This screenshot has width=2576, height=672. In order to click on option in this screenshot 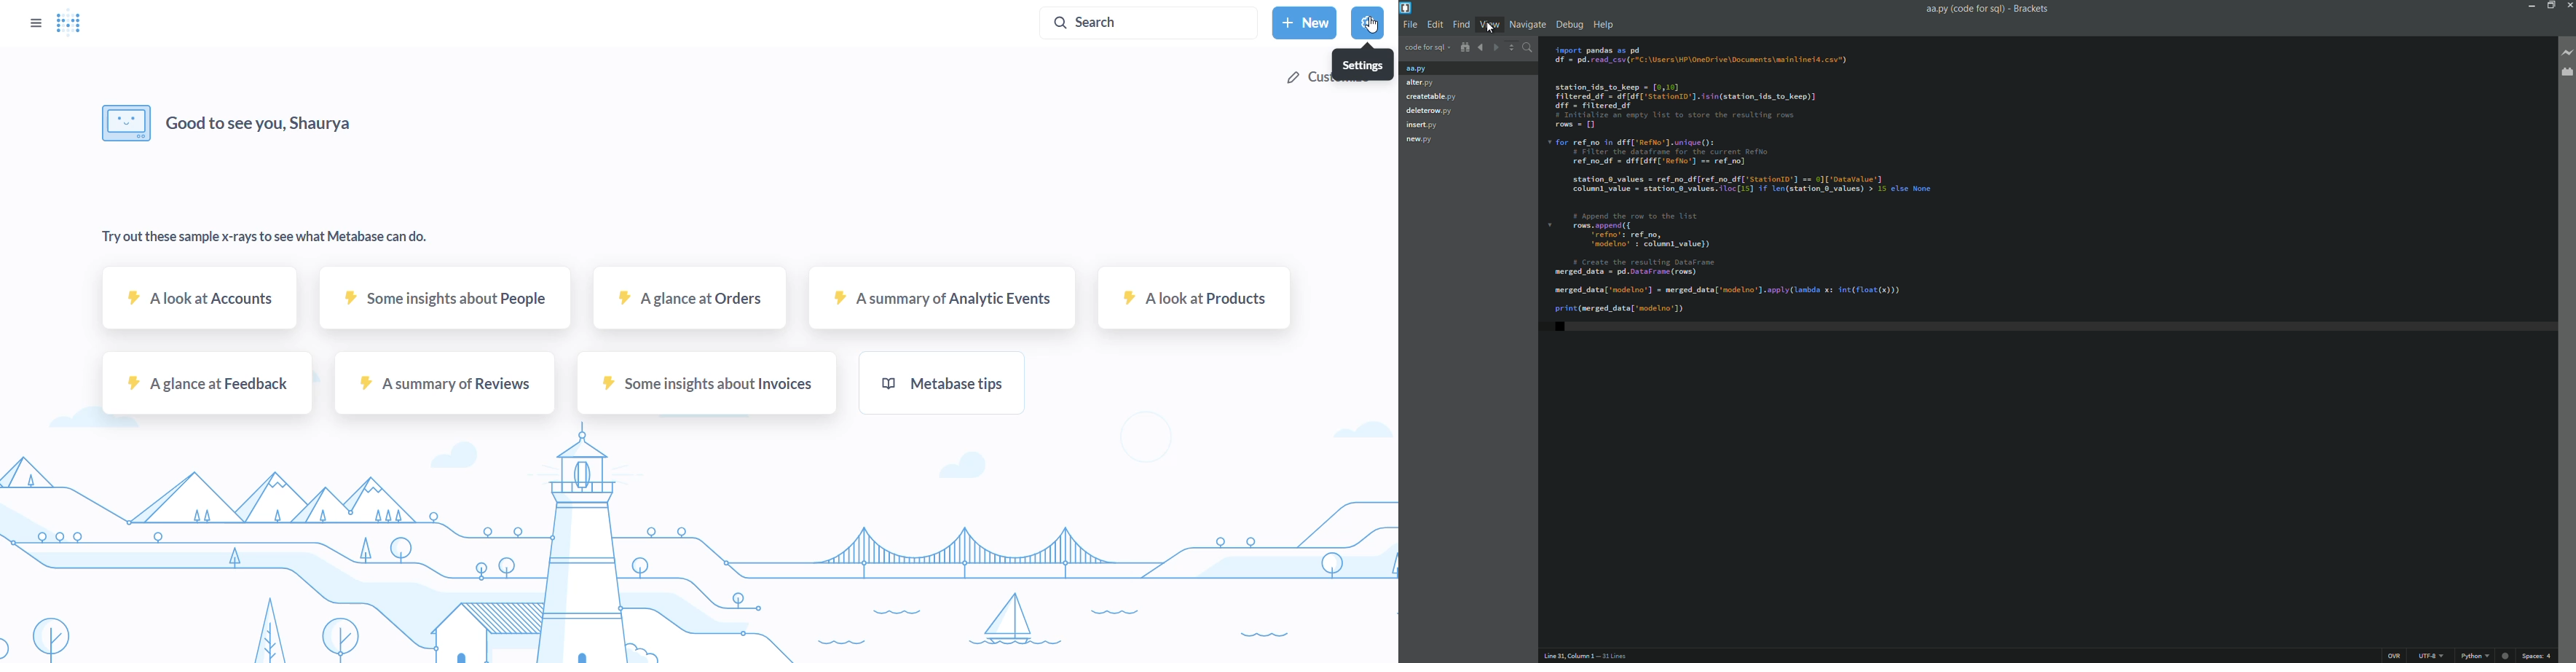, I will do `click(36, 25)`.